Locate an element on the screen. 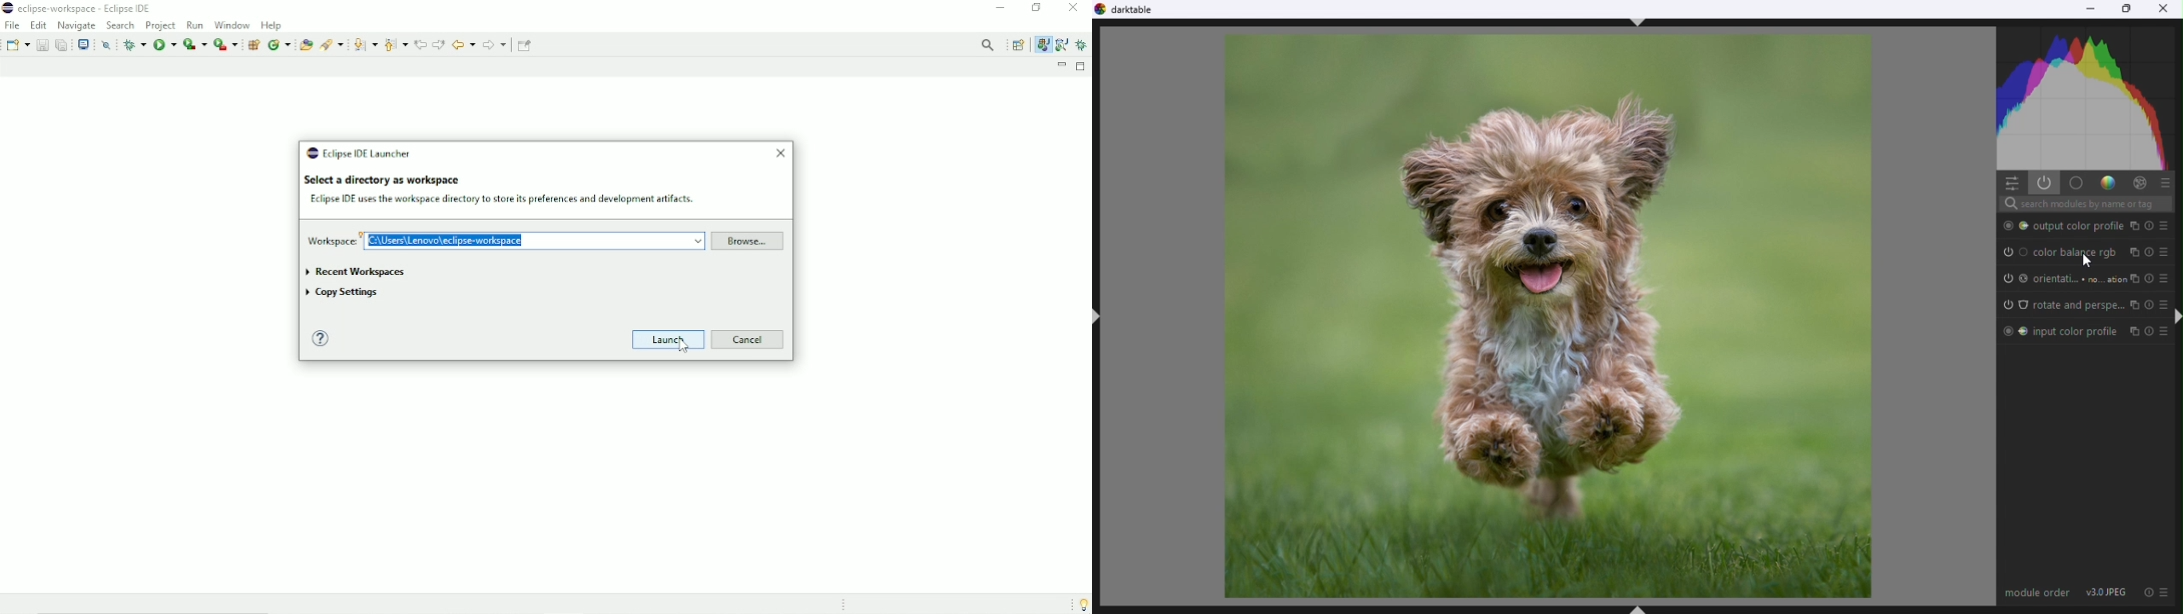  Minimize is located at coordinates (1000, 9).